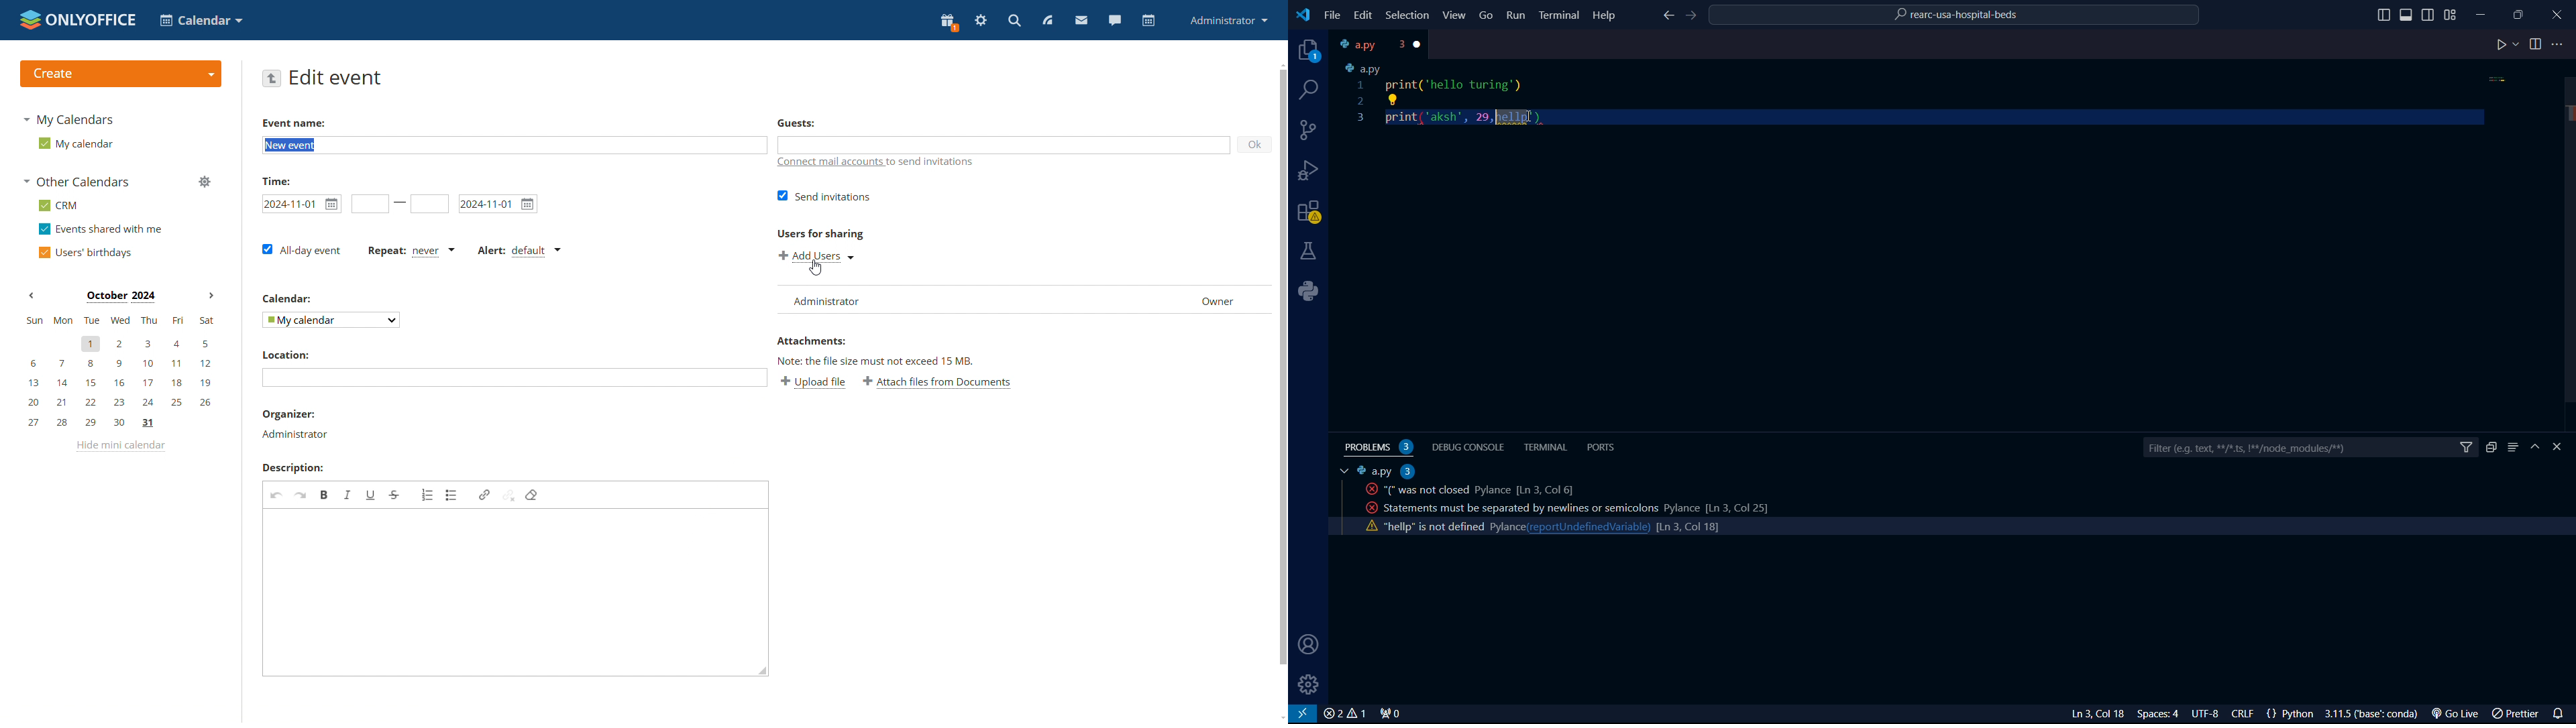 This screenshot has height=728, width=2576. What do you see at coordinates (207, 183) in the screenshot?
I see `manage` at bounding box center [207, 183].